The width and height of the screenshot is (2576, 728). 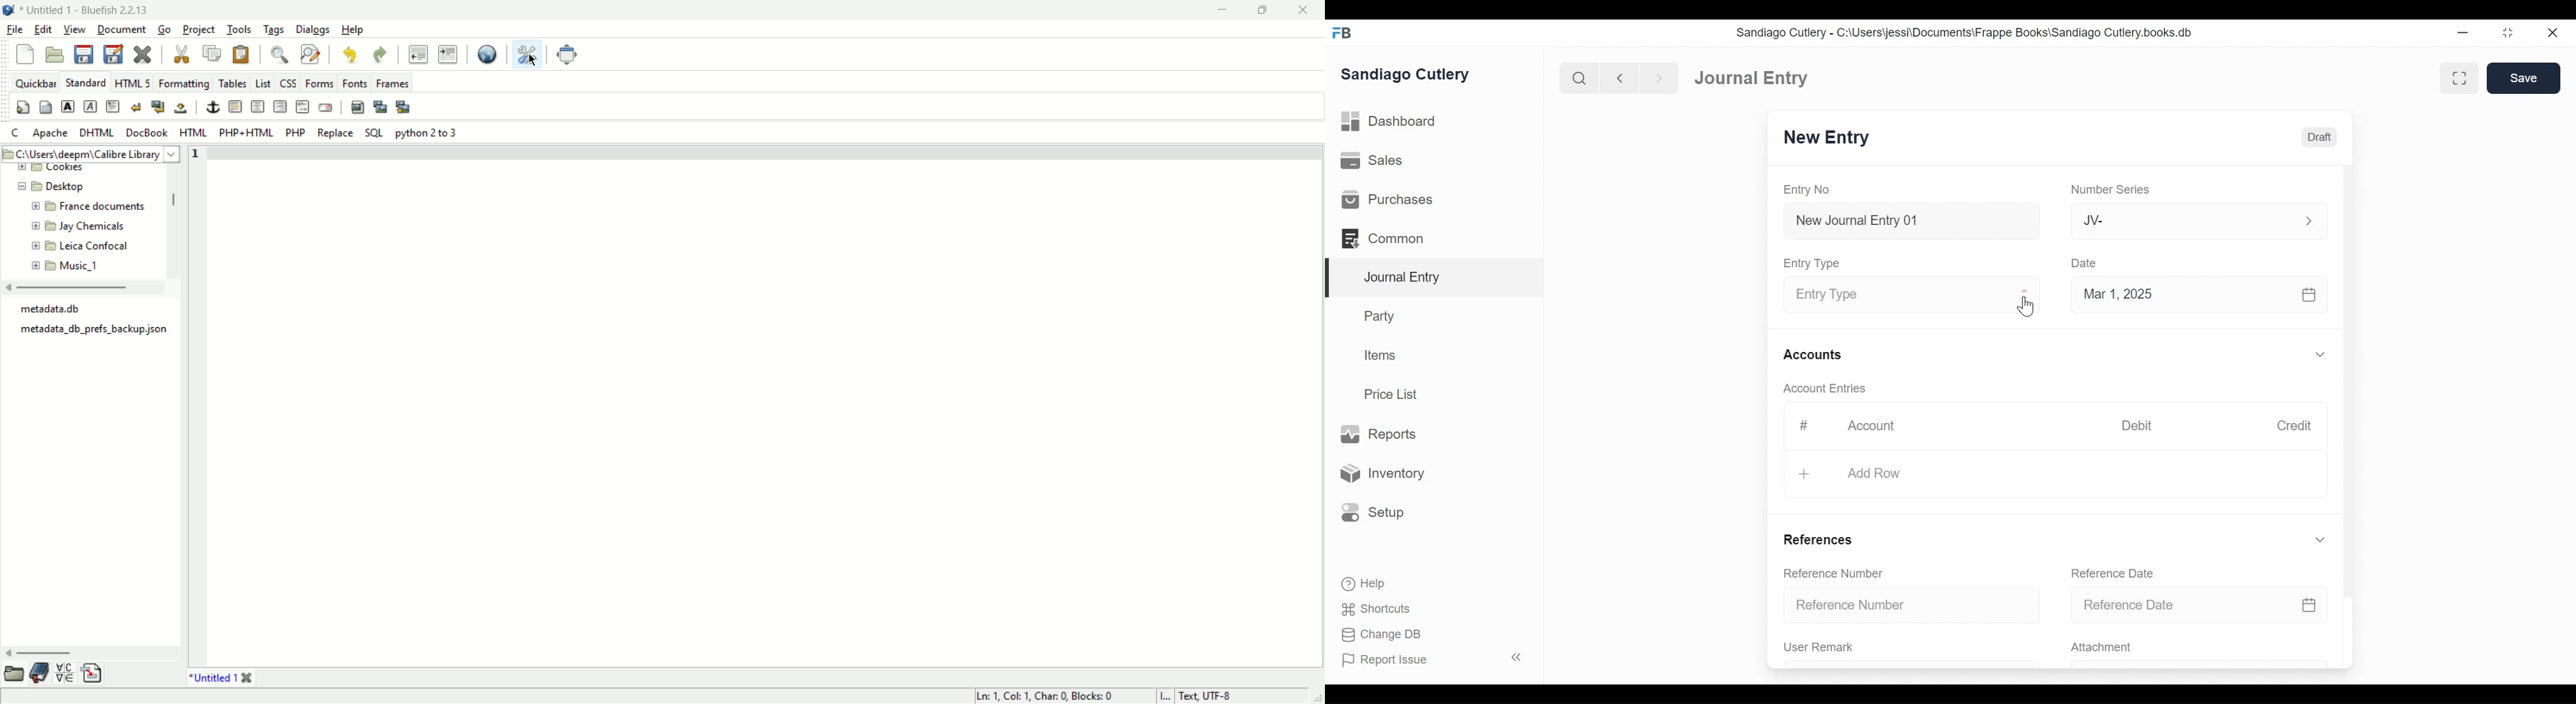 I want to click on cursor, so click(x=2029, y=306).